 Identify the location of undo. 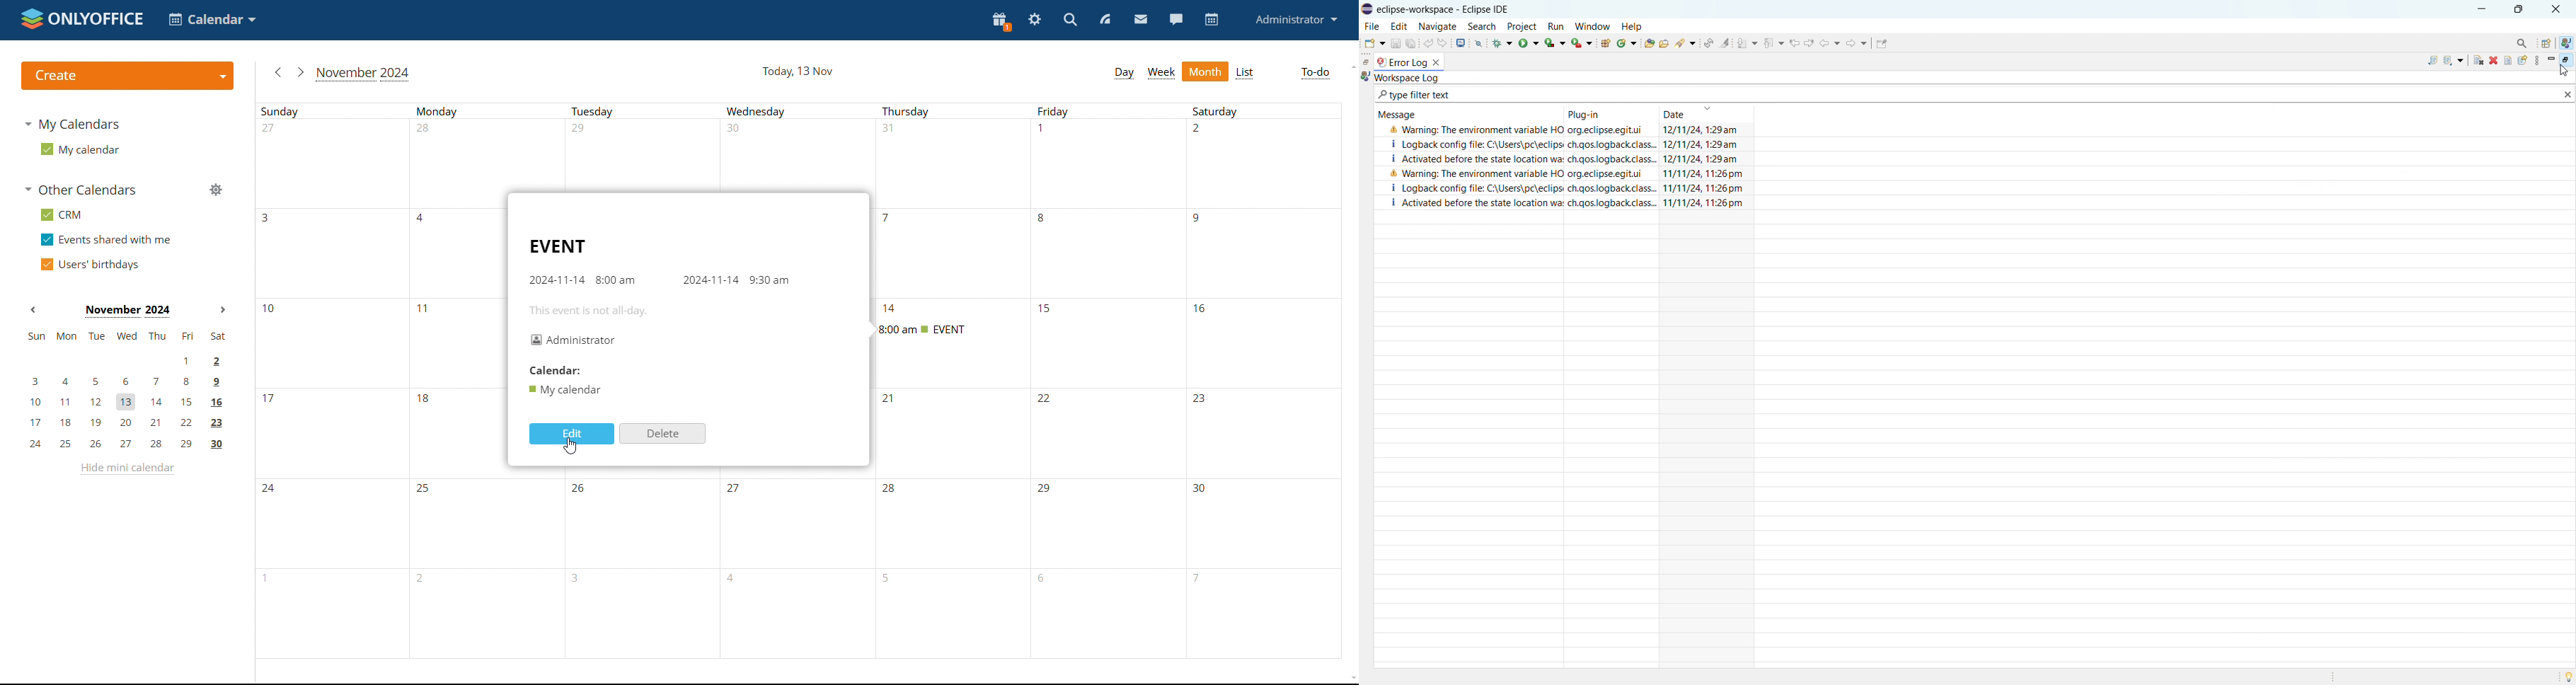
(1429, 42).